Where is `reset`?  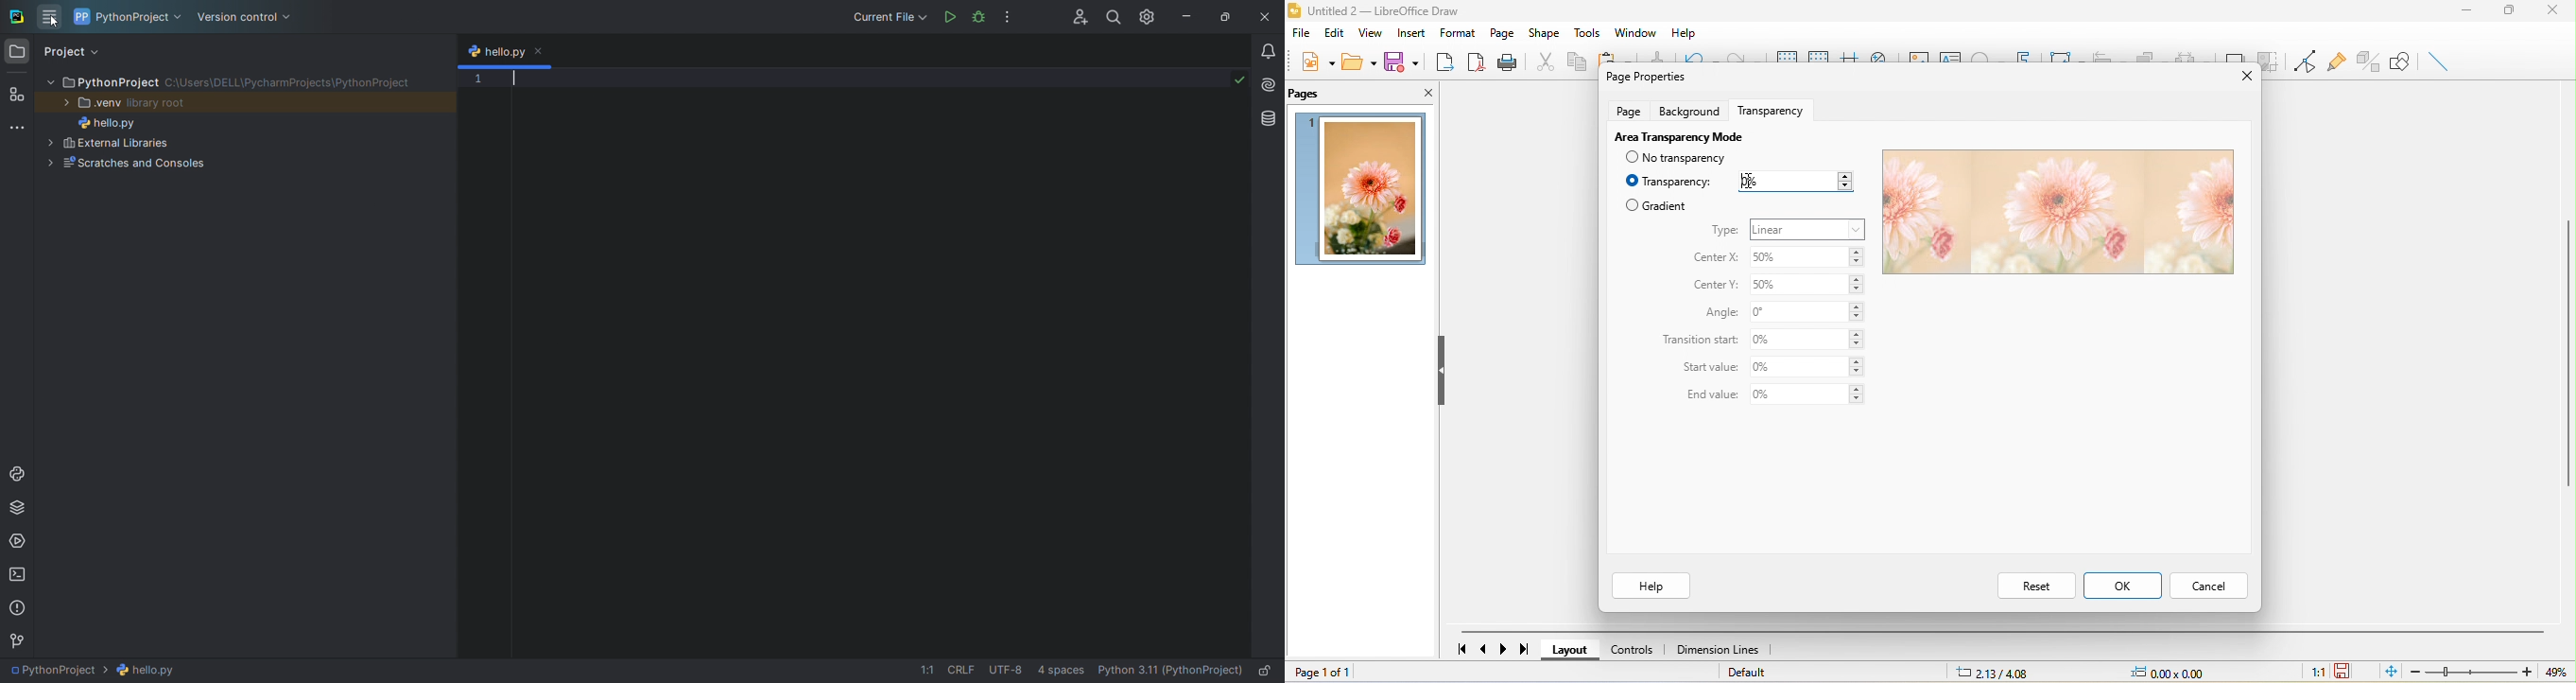
reset is located at coordinates (2035, 585).